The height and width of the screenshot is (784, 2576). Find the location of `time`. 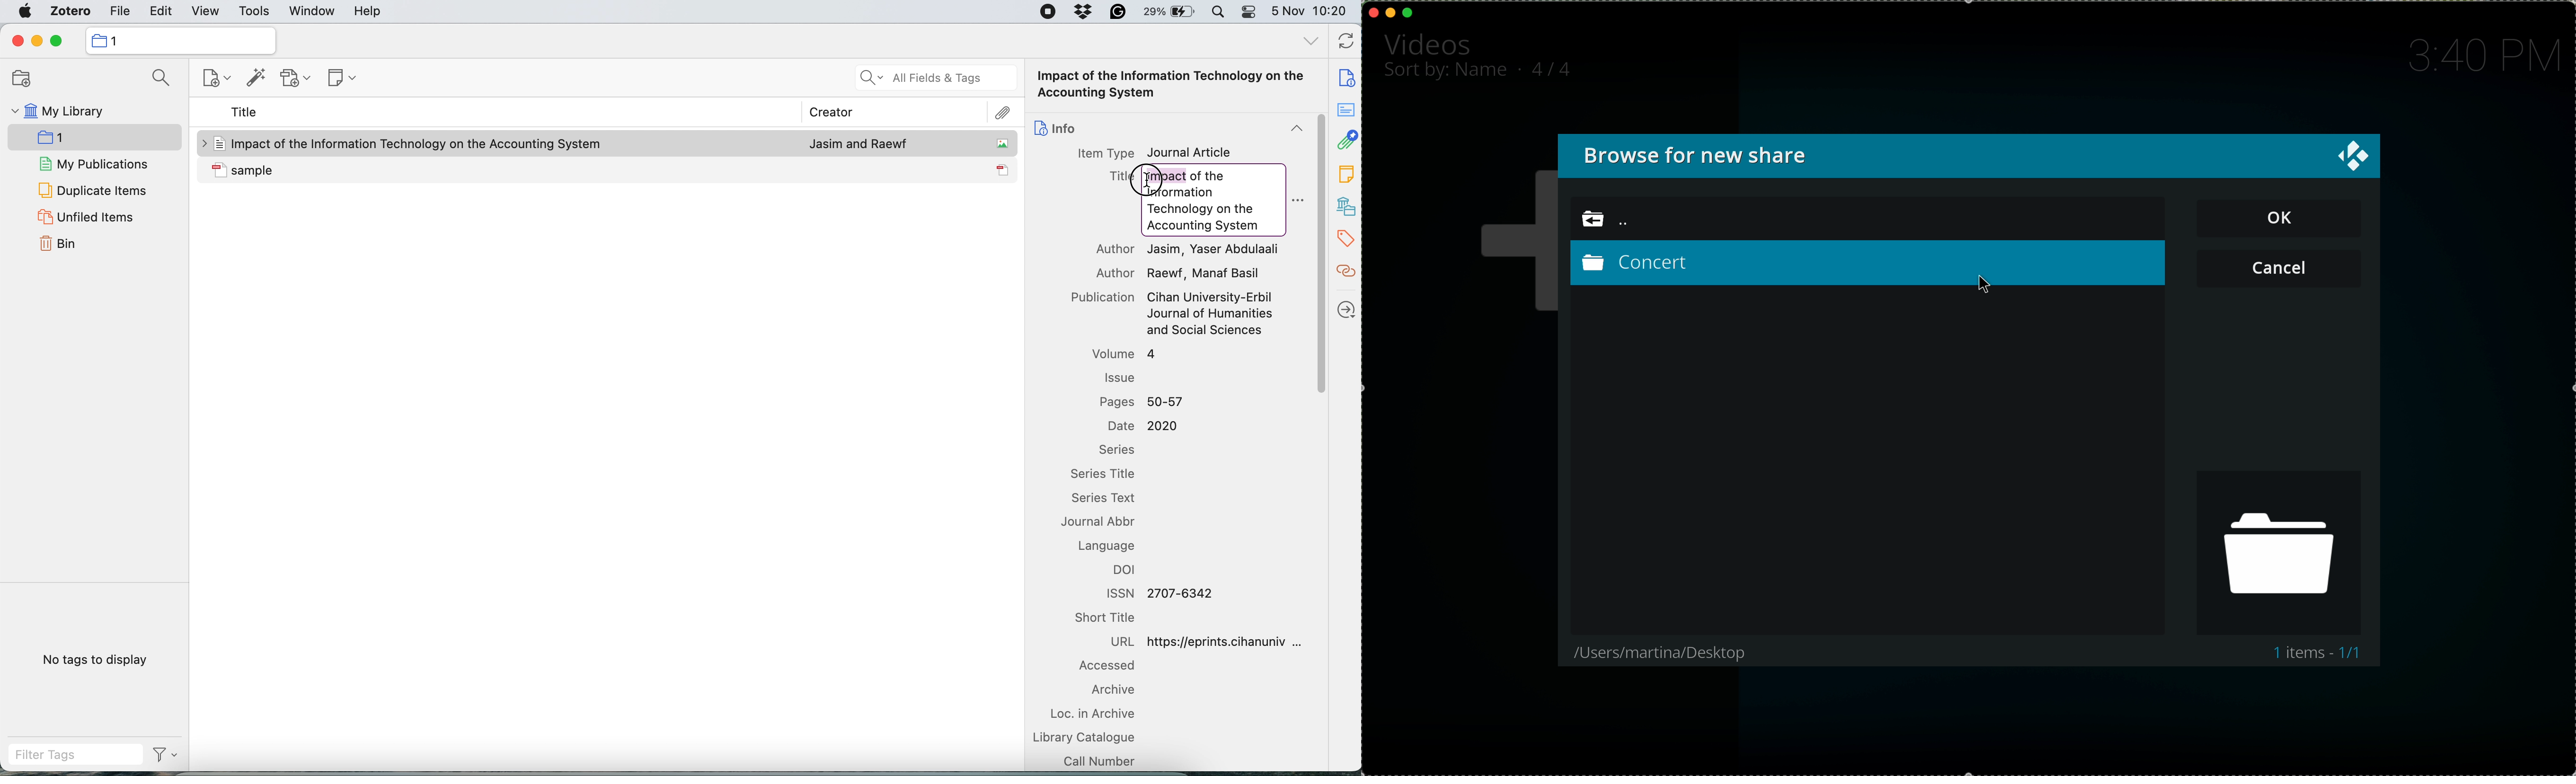

time is located at coordinates (2481, 56).